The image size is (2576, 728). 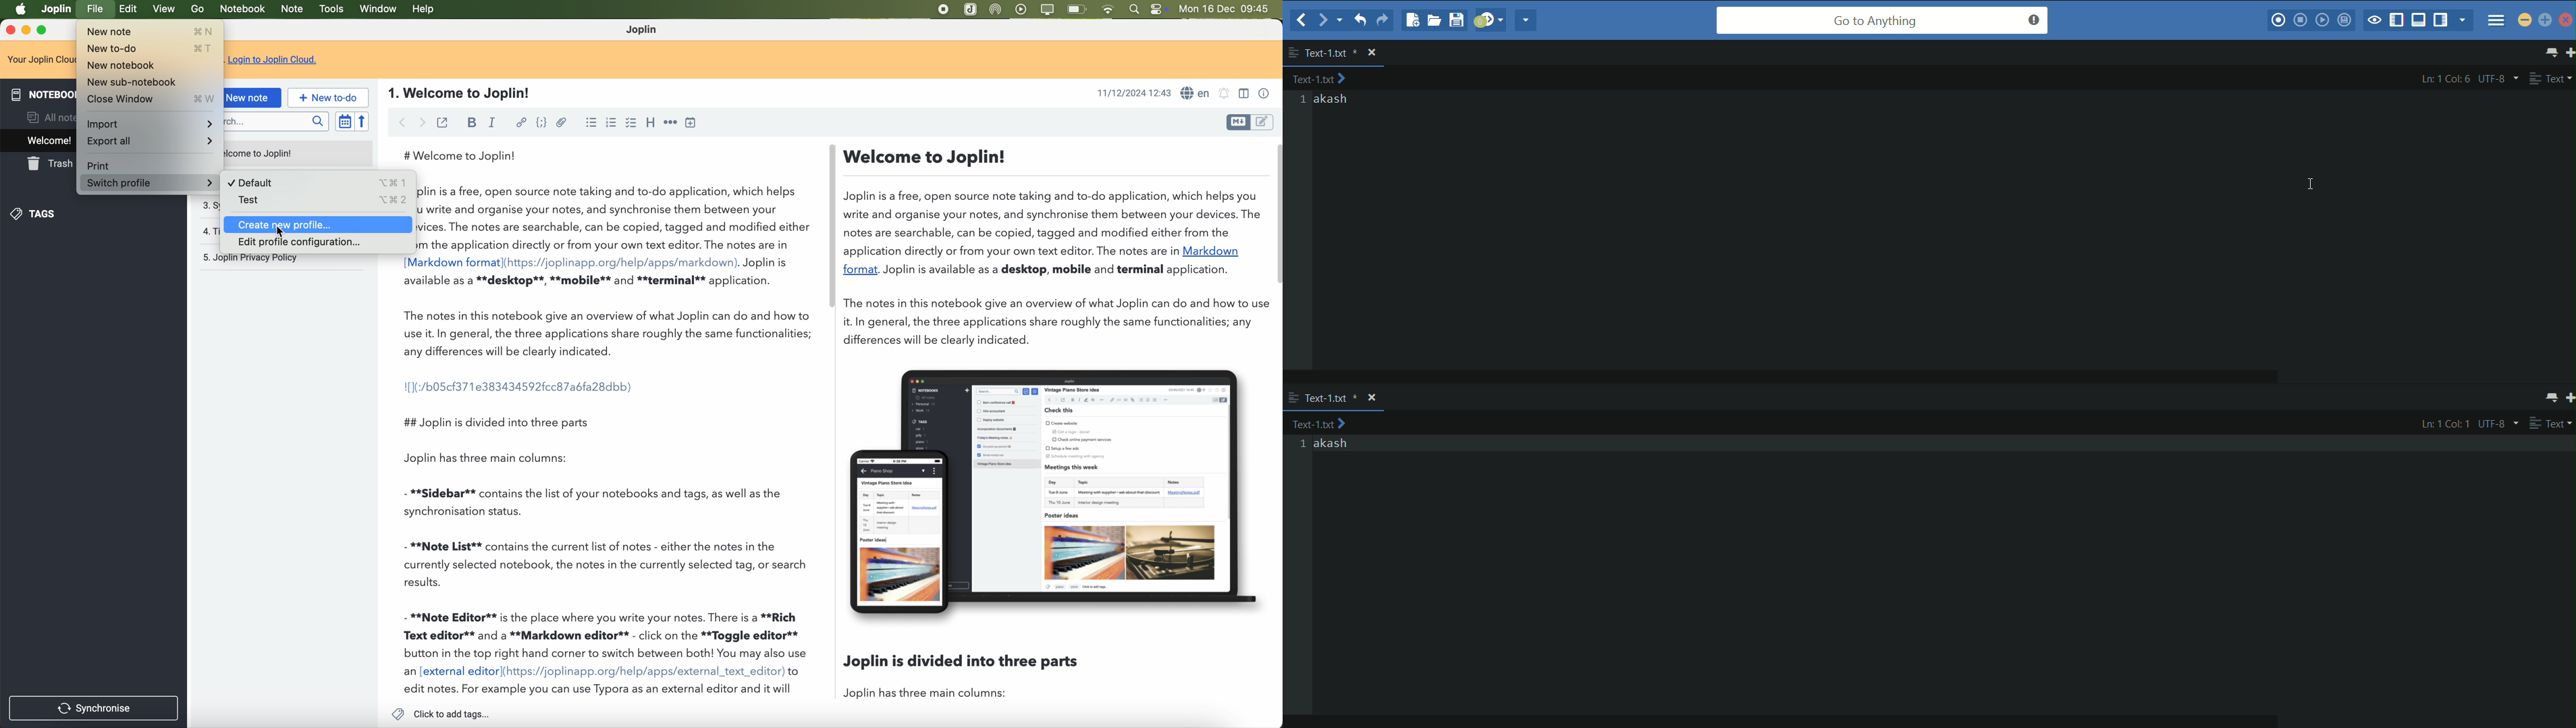 What do you see at coordinates (150, 142) in the screenshot?
I see `Export all` at bounding box center [150, 142].